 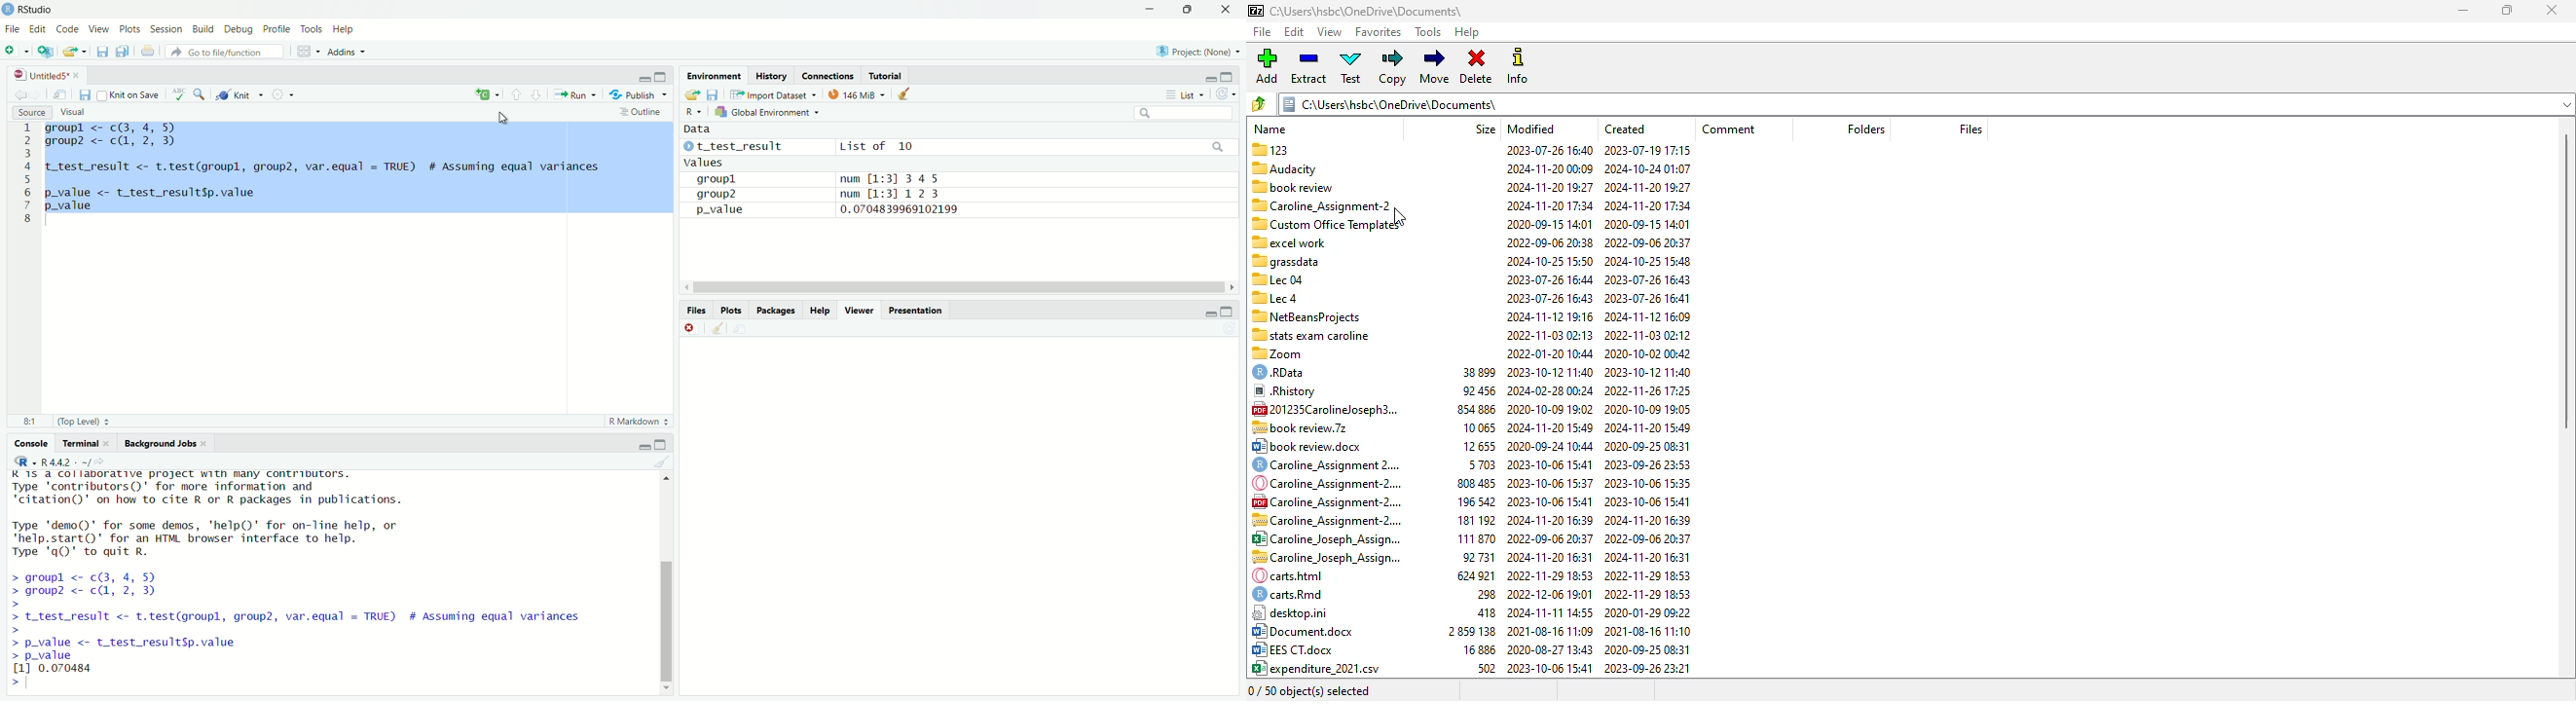 I want to click on 2022-11-2918:53, so click(x=1644, y=594).